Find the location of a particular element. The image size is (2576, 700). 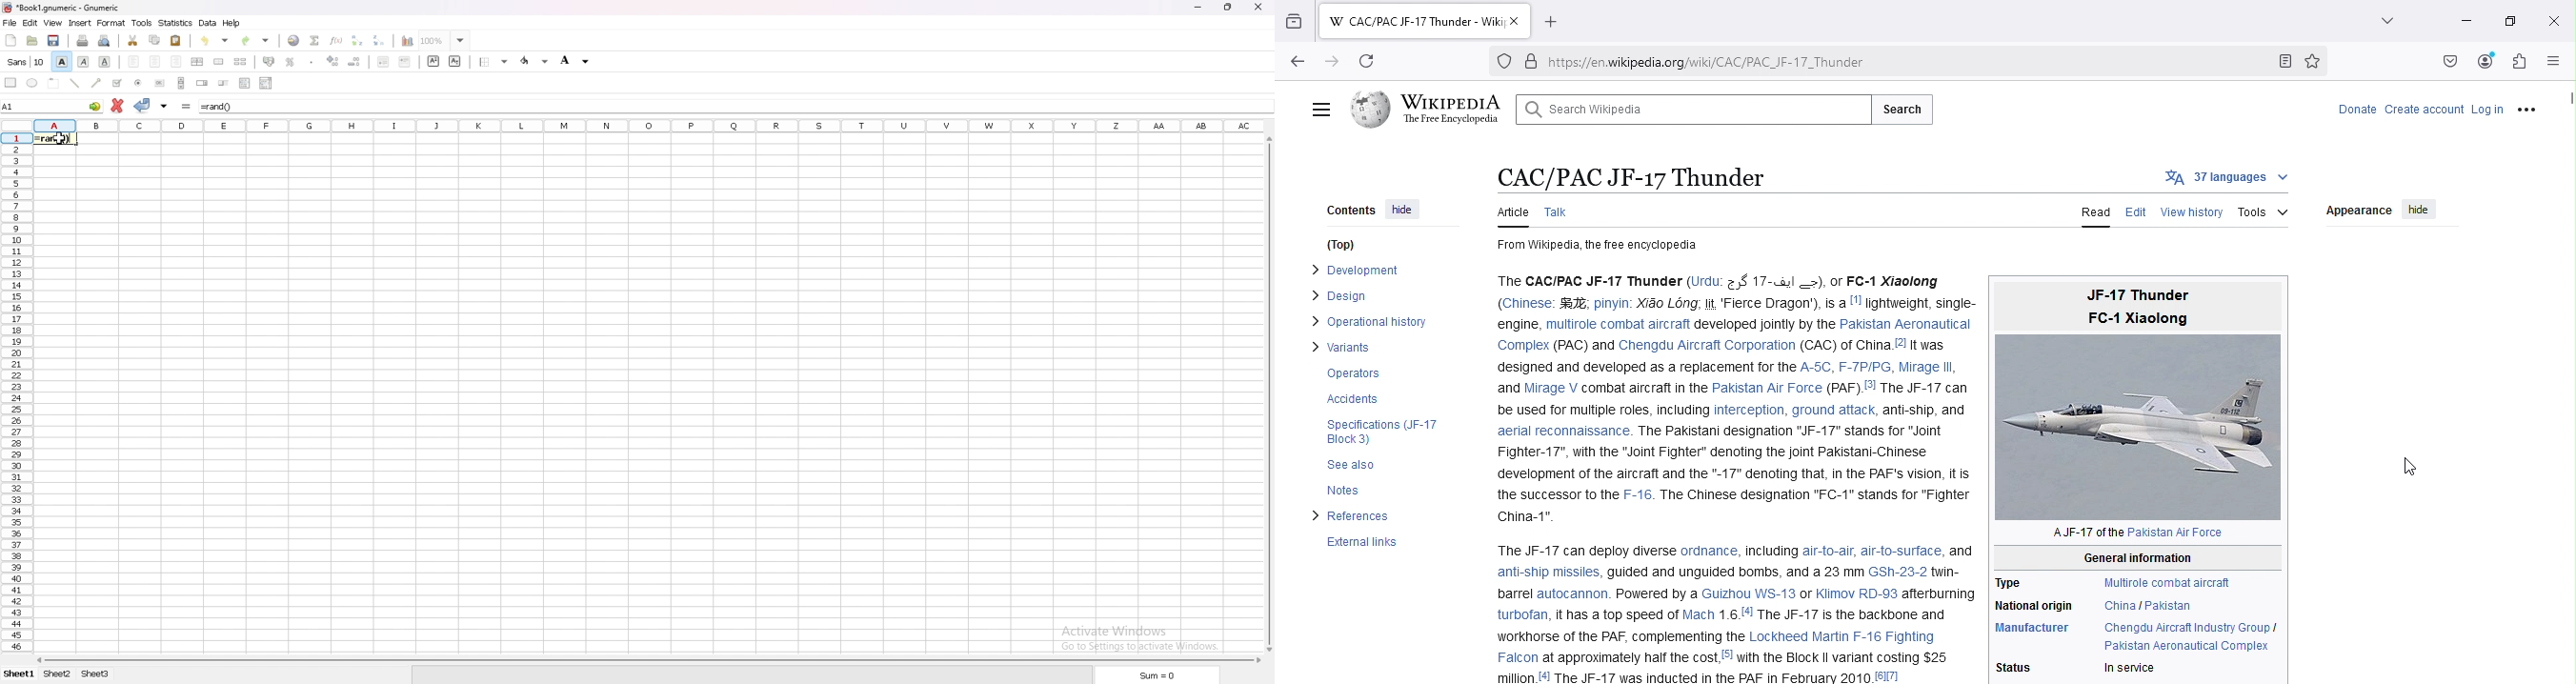

Site information is located at coordinates (1532, 61).